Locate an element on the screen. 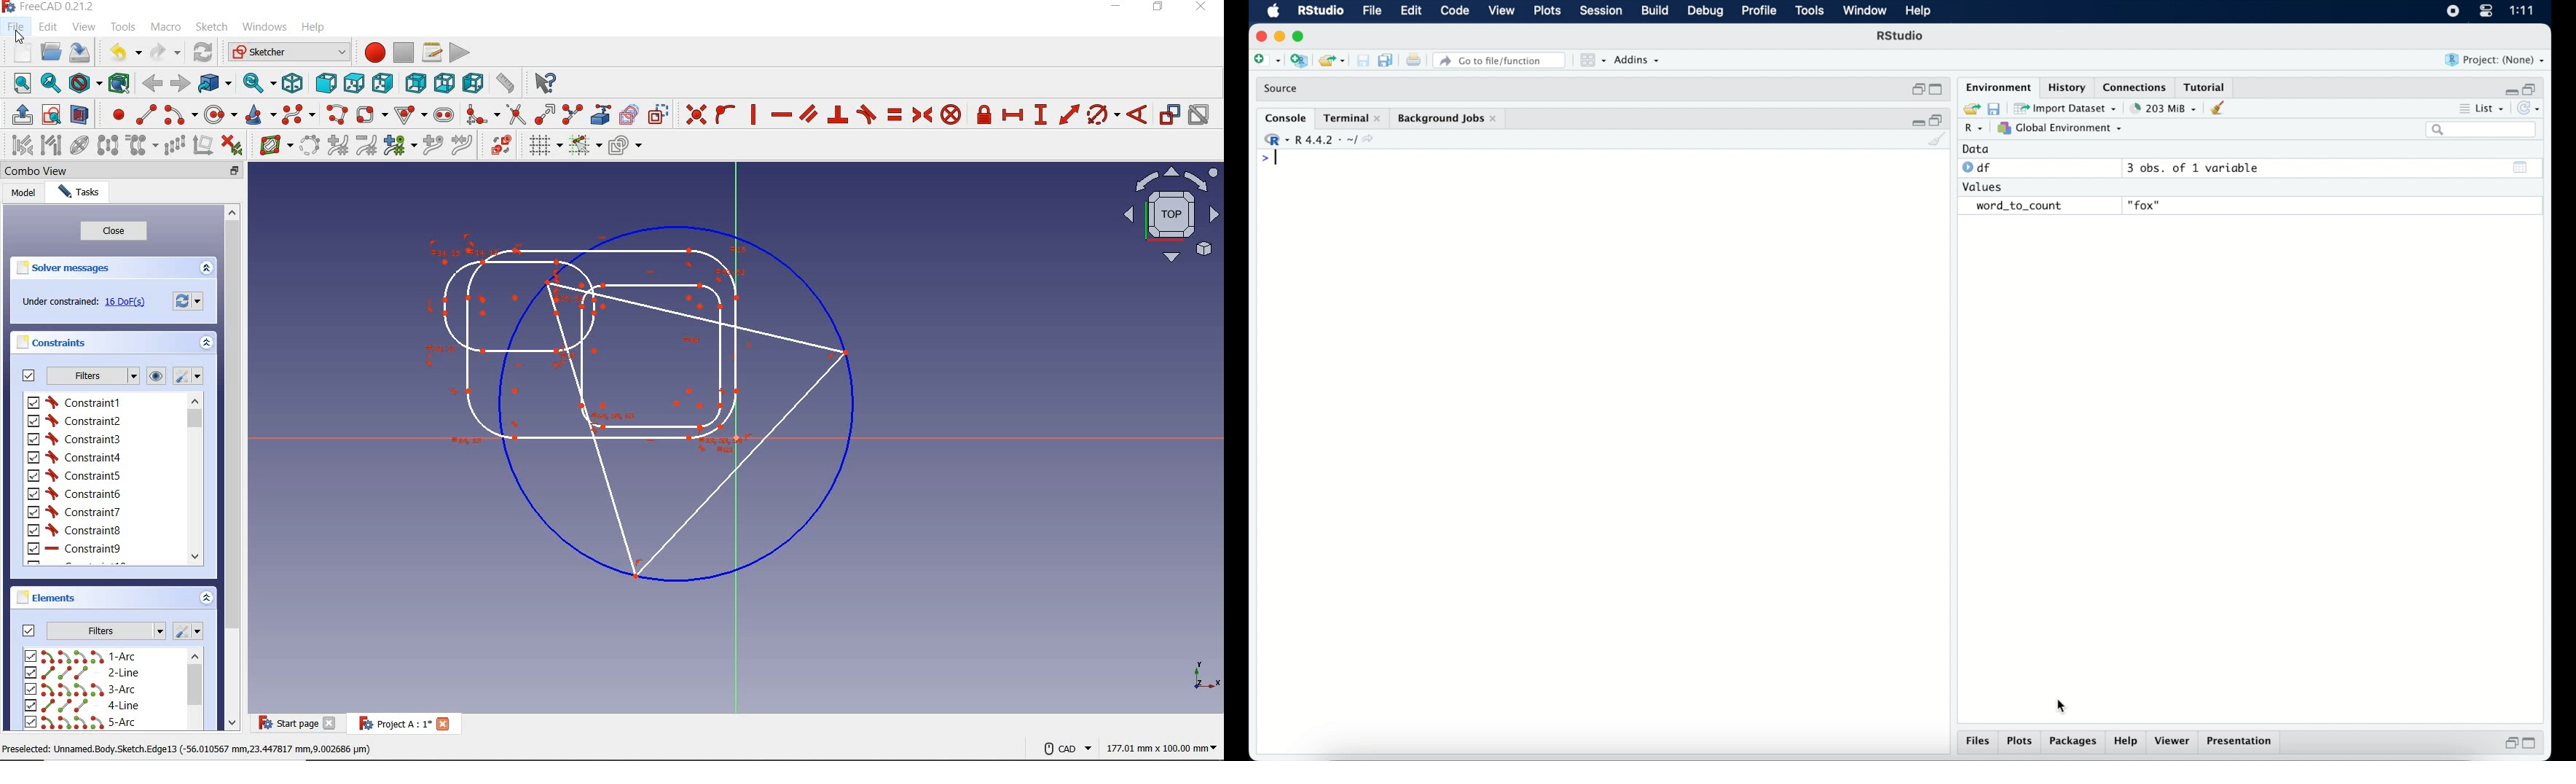 The width and height of the screenshot is (2576, 784). presentation is located at coordinates (2241, 743).